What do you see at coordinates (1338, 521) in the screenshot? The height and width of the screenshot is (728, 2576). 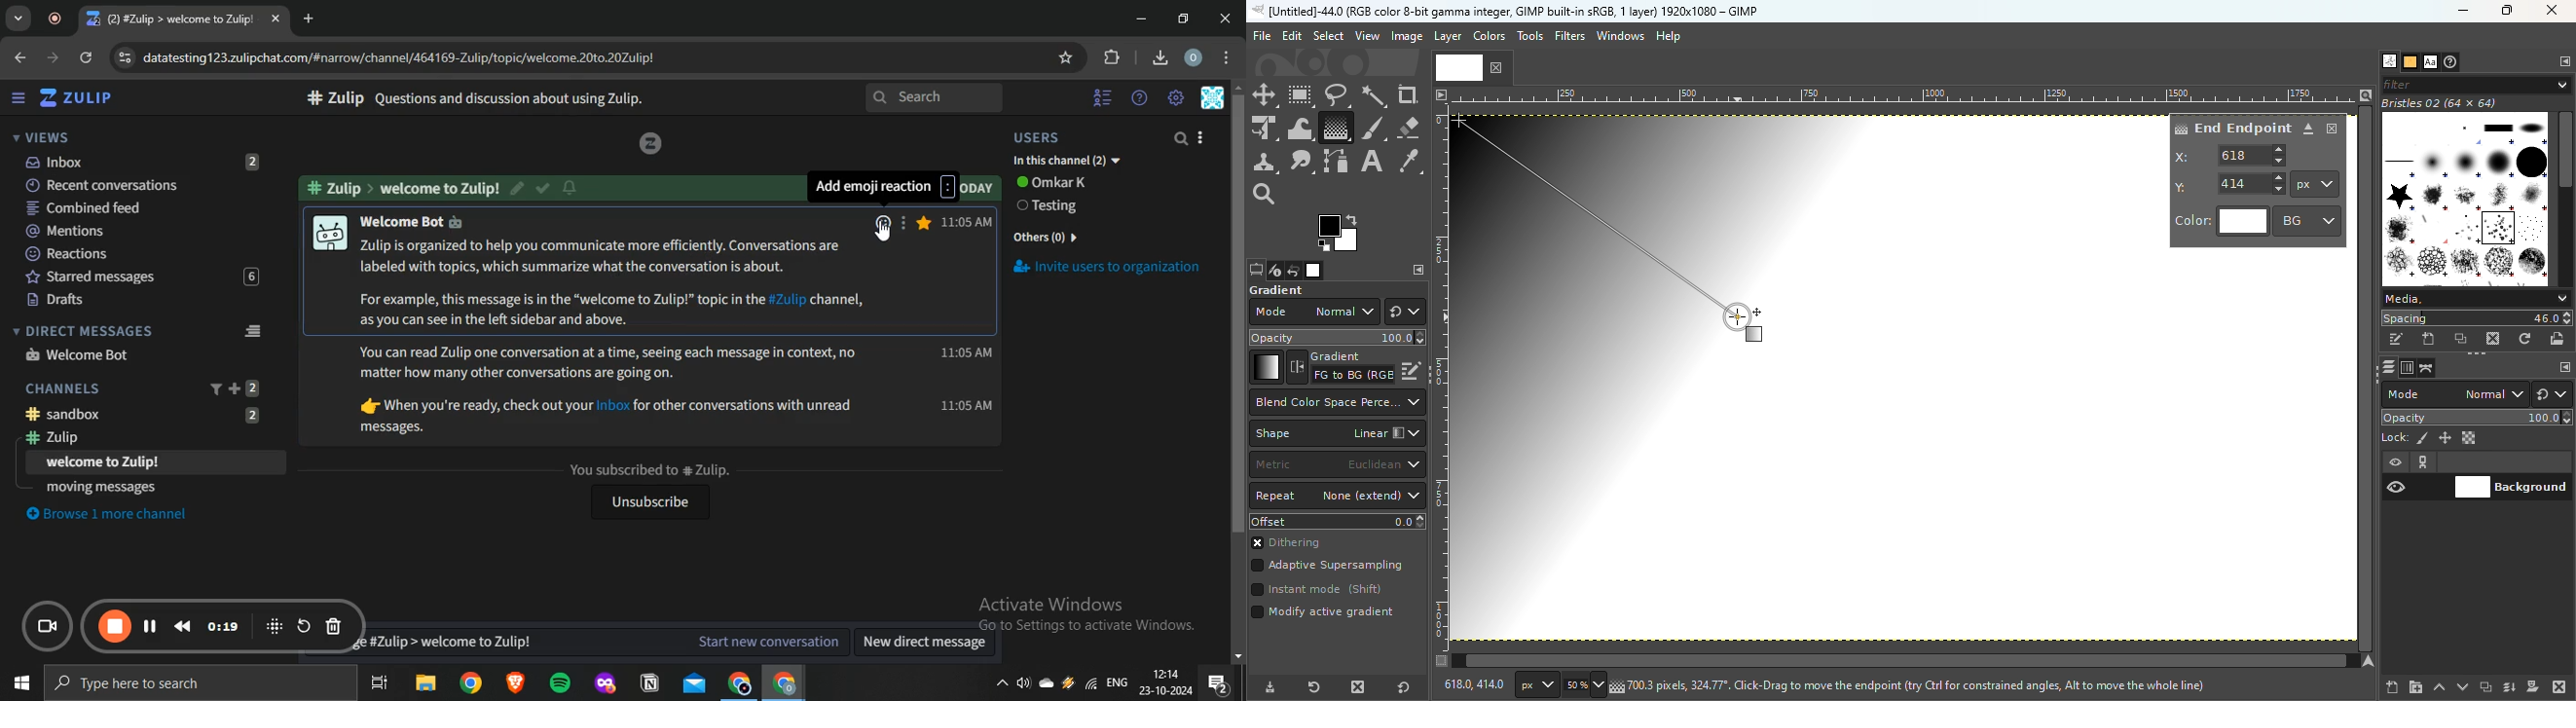 I see `Offset` at bounding box center [1338, 521].